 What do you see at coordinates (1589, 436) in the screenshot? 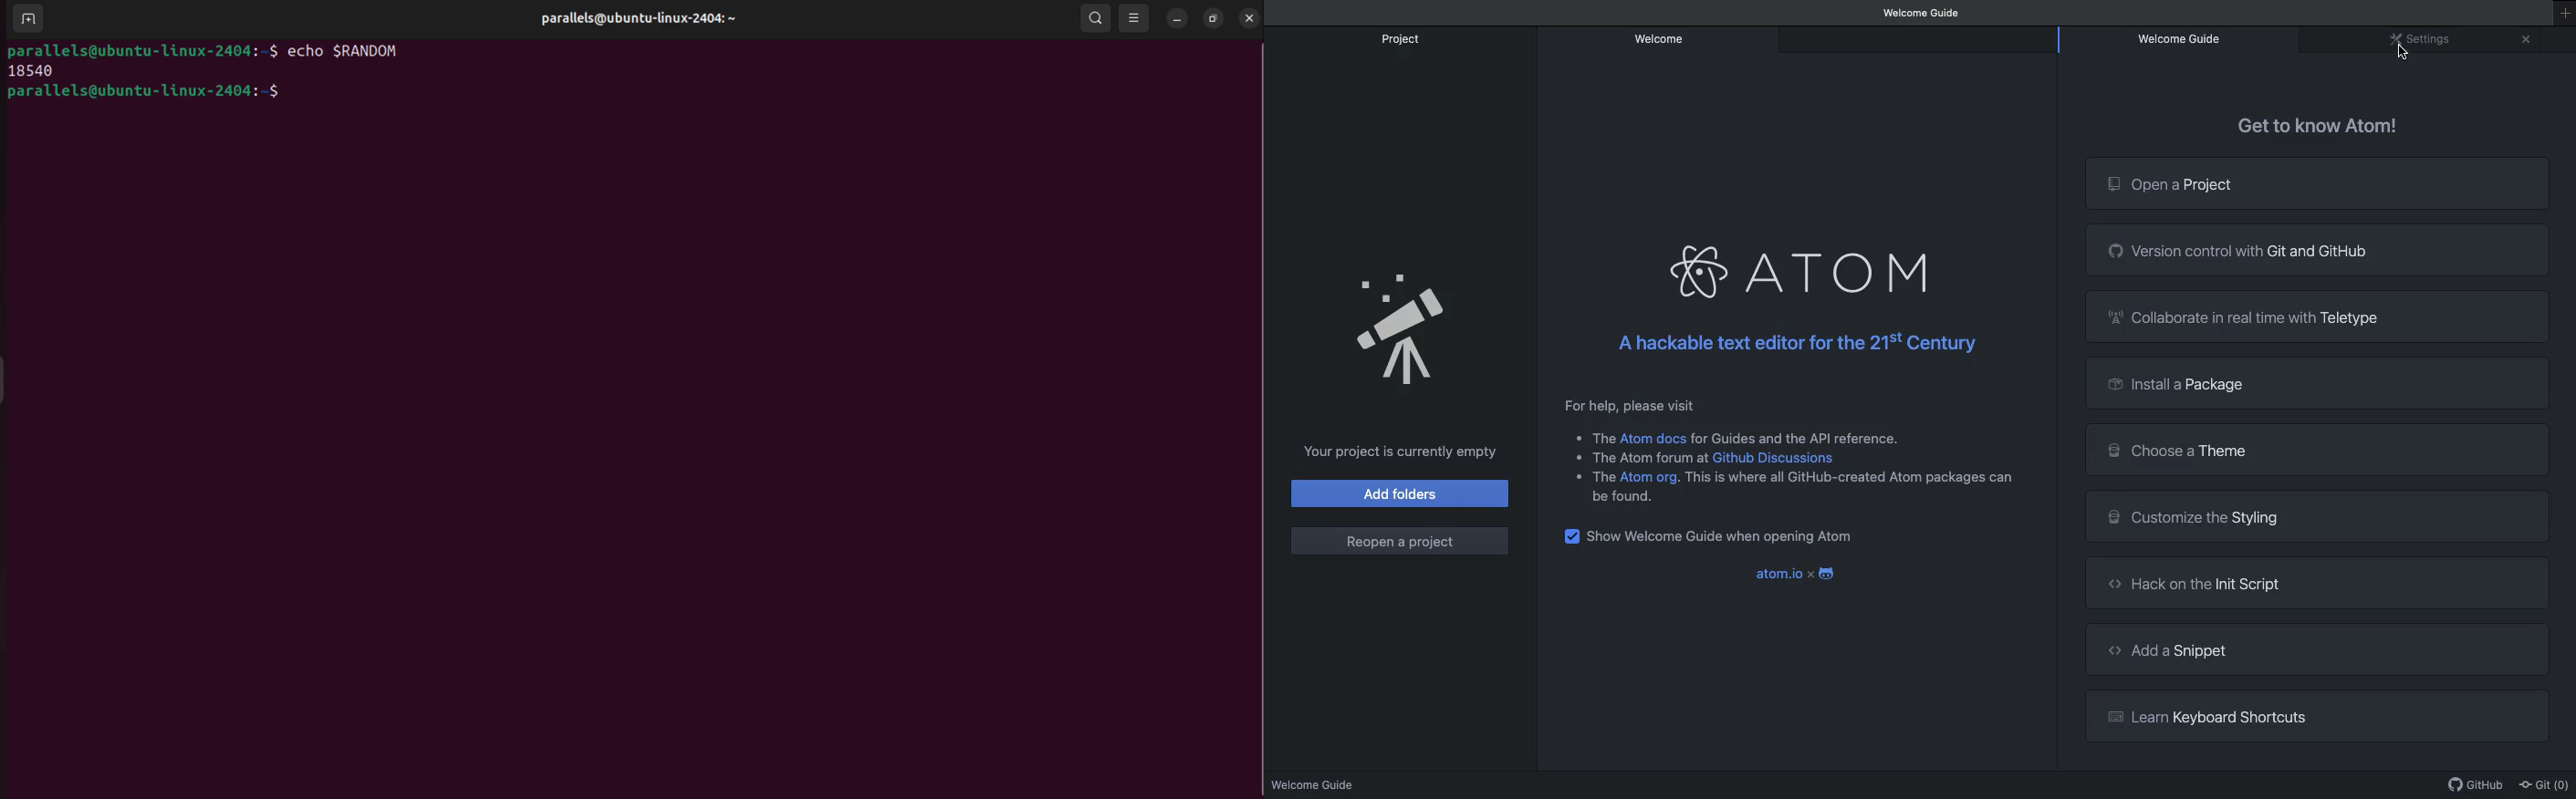
I see `© The` at bounding box center [1589, 436].